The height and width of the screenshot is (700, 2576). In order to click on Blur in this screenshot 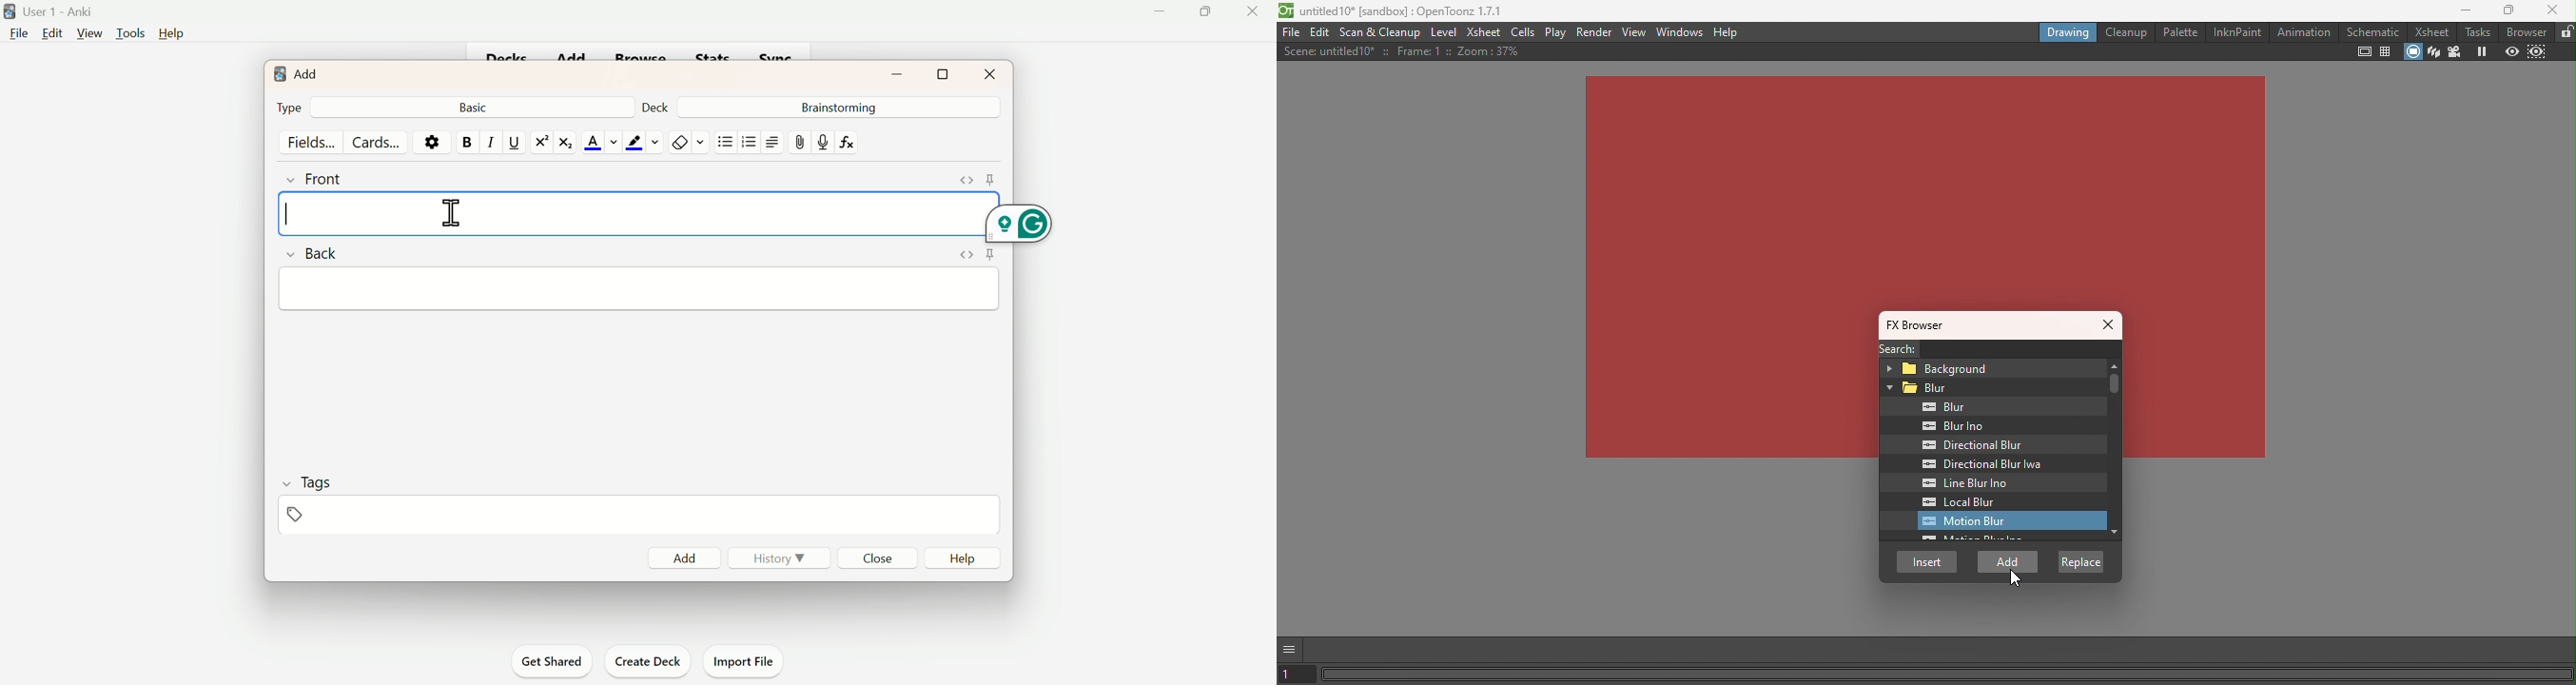, I will do `click(1936, 407)`.